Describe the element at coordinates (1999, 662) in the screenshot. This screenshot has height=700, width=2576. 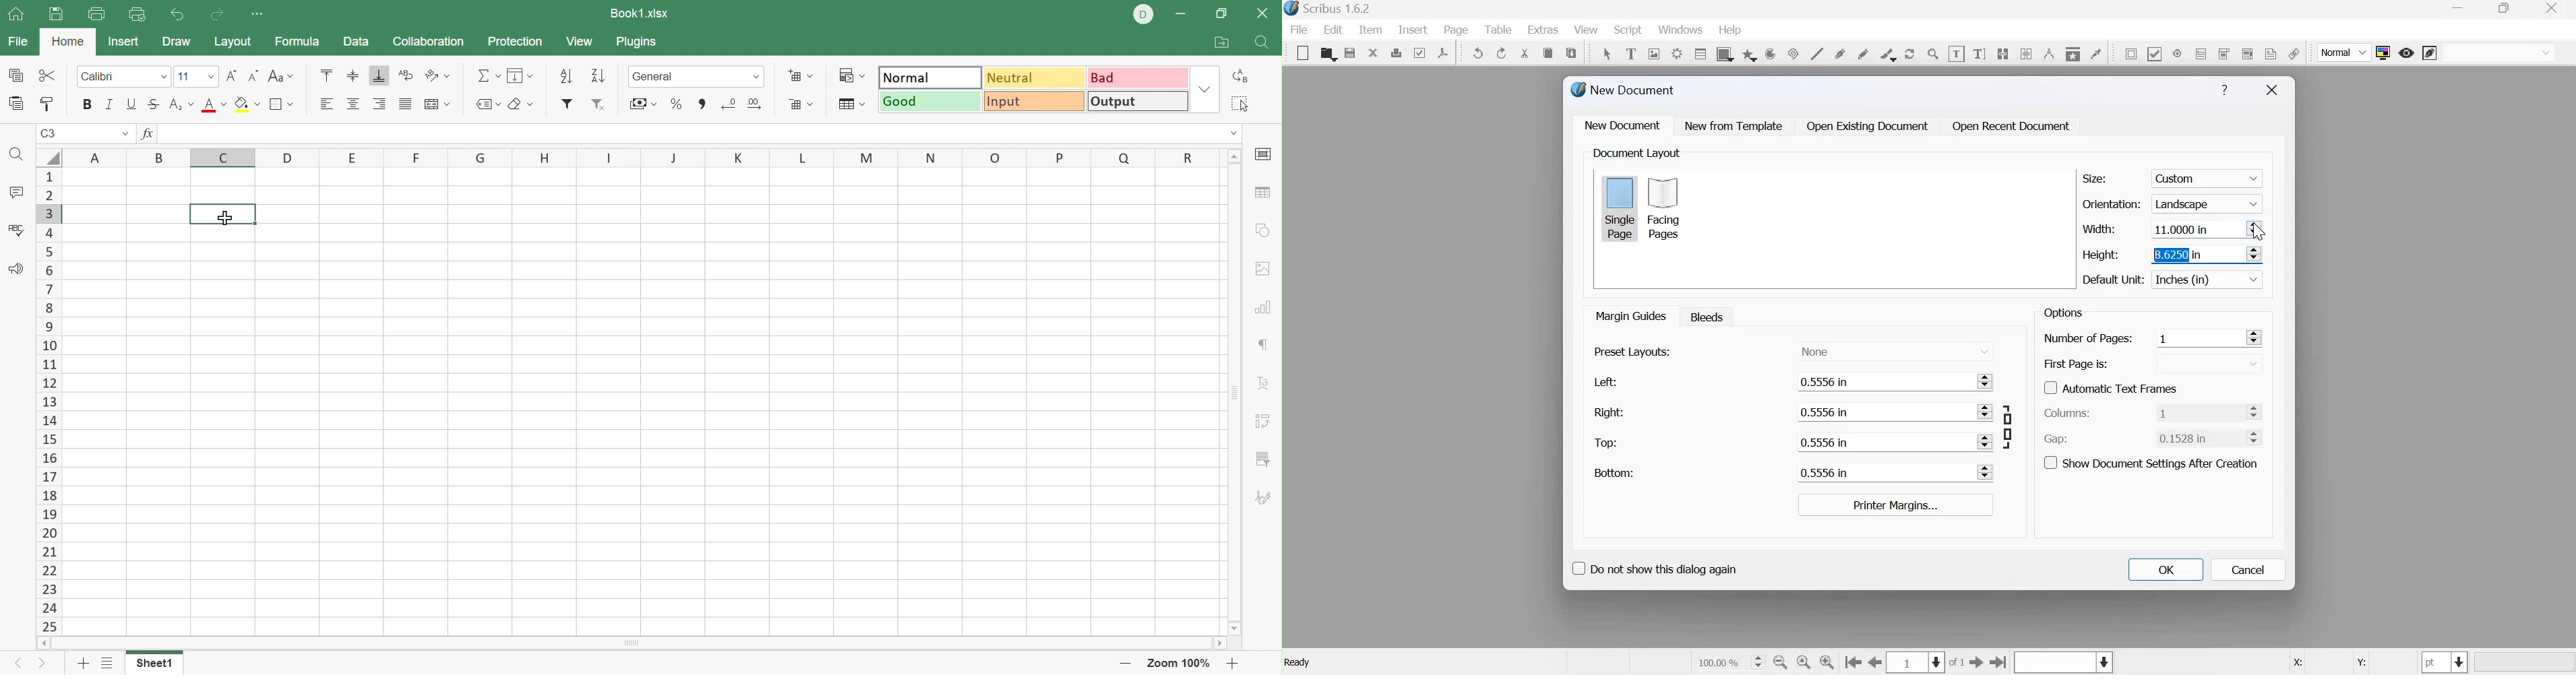
I see `Go to the last page` at that location.